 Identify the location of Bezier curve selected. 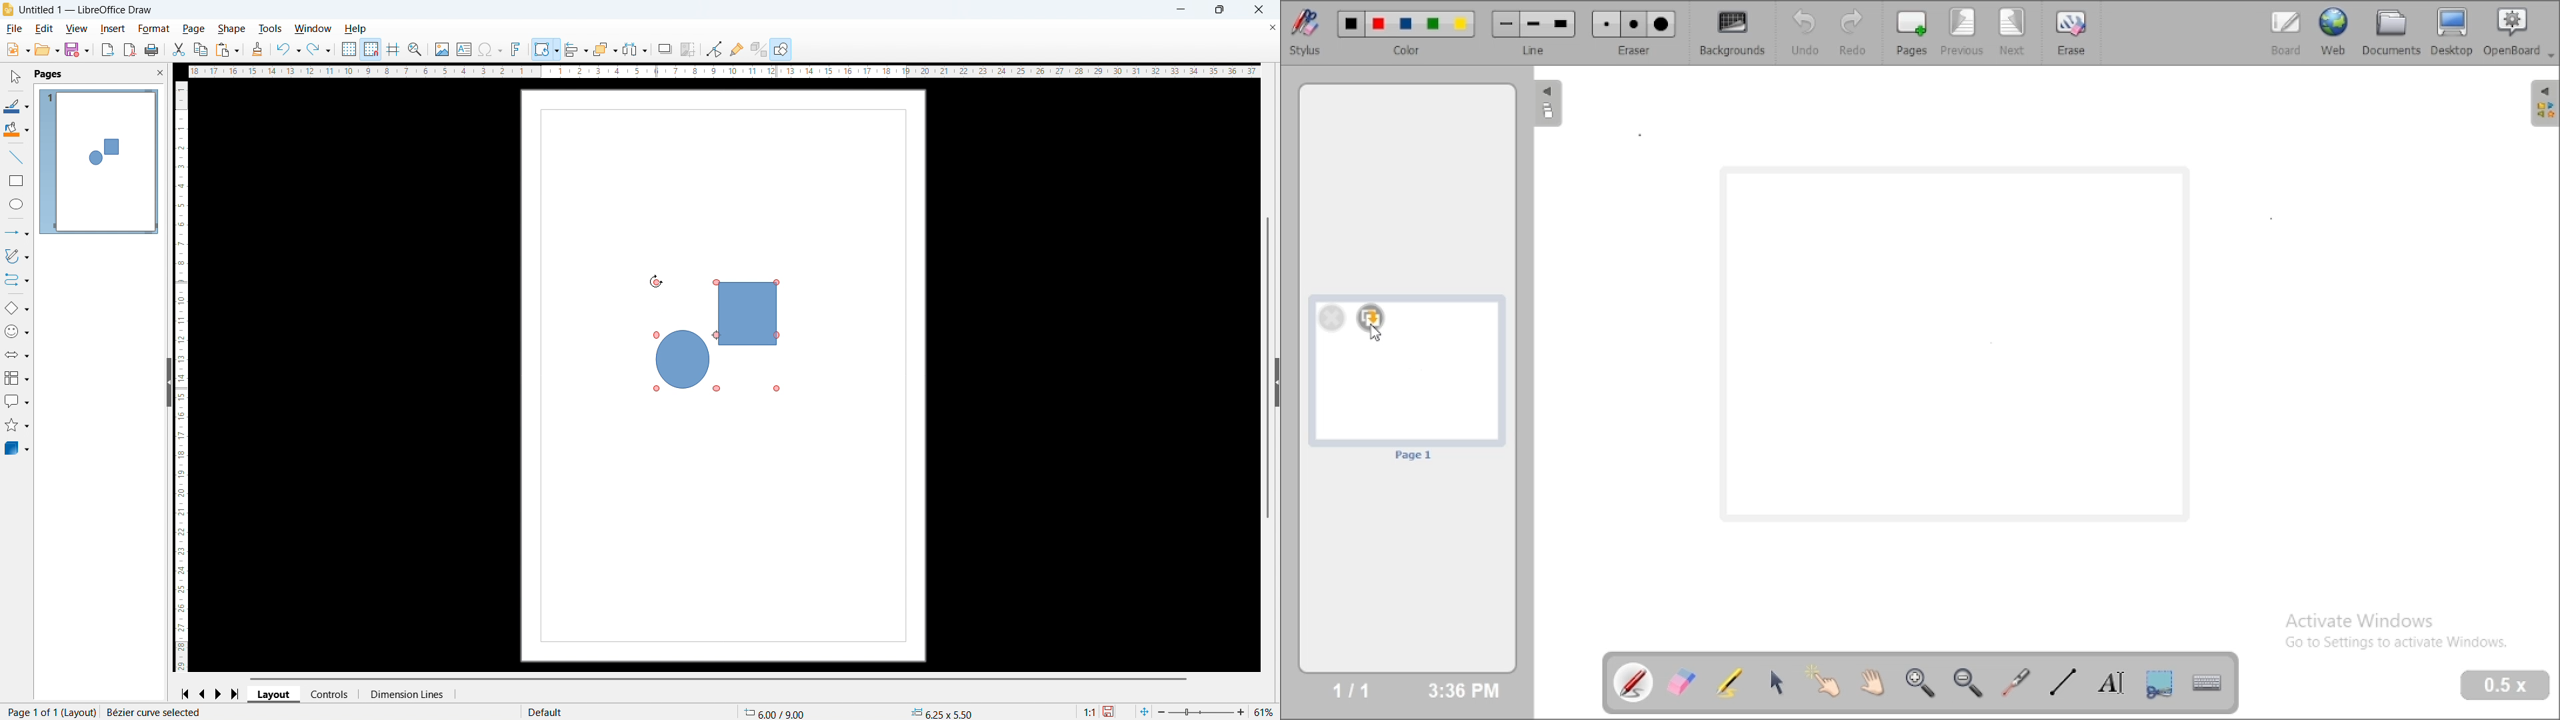
(164, 712).